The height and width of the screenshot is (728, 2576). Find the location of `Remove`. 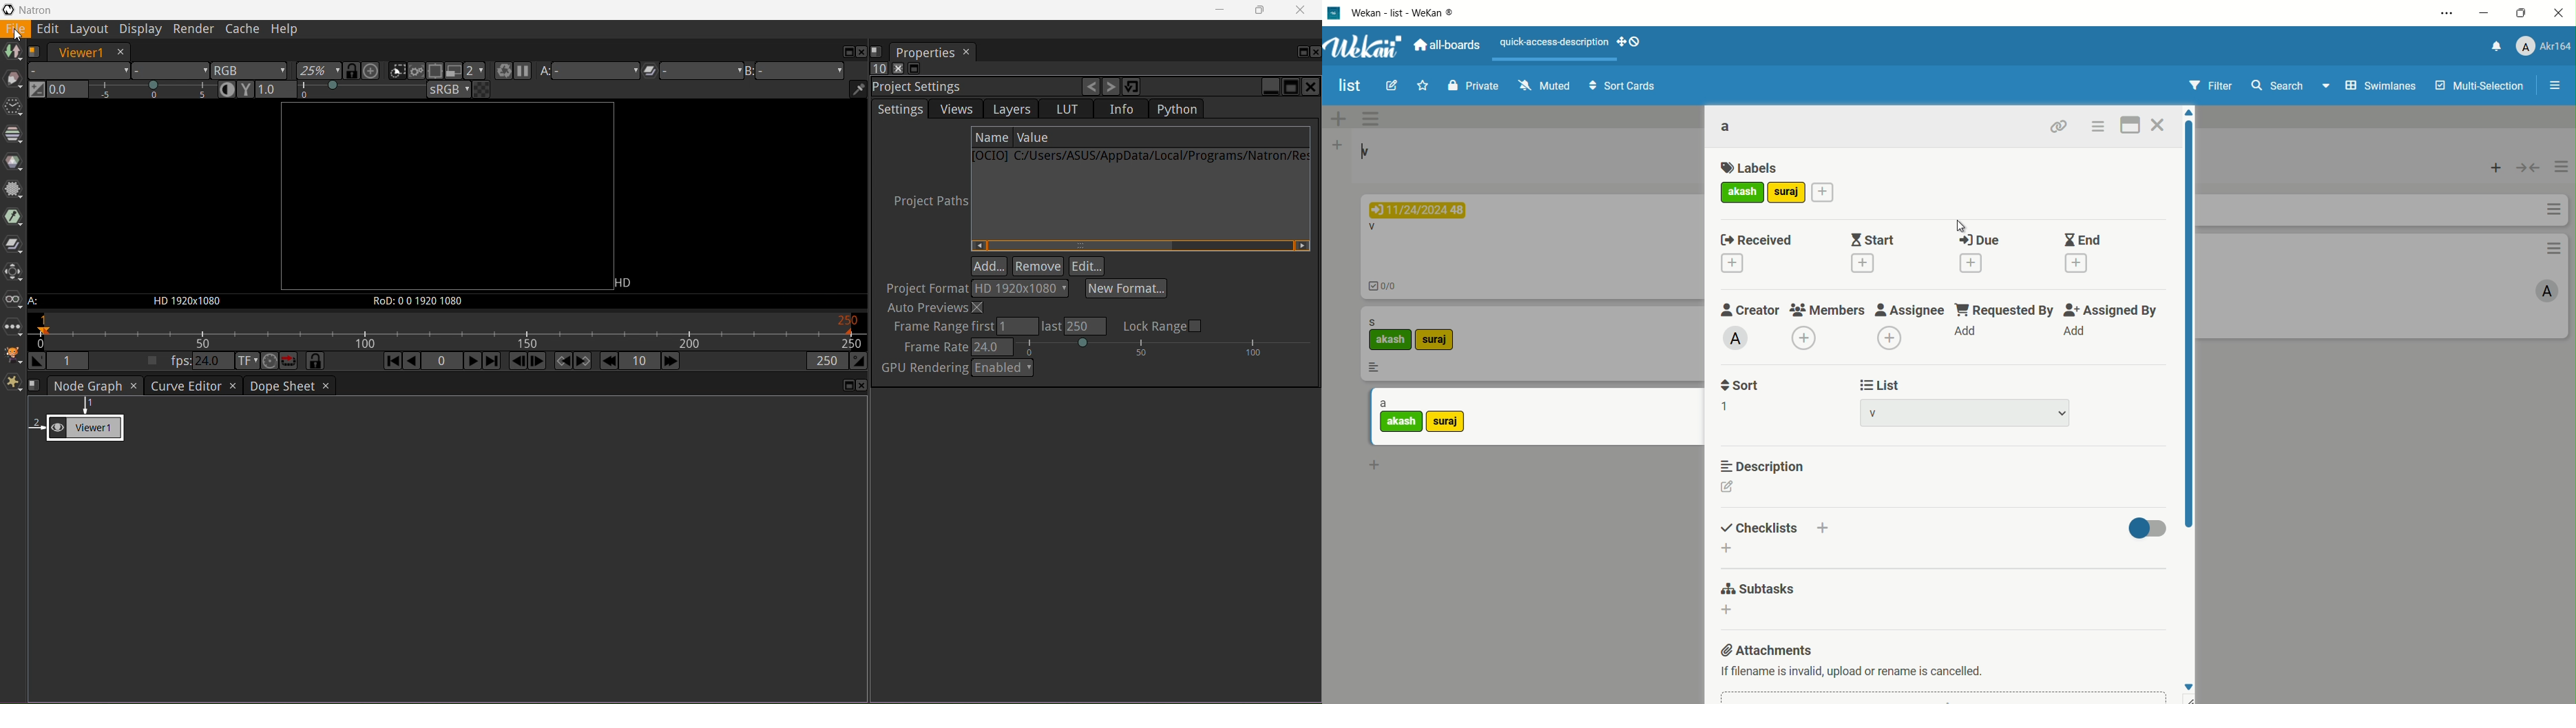

Remove is located at coordinates (1038, 266).